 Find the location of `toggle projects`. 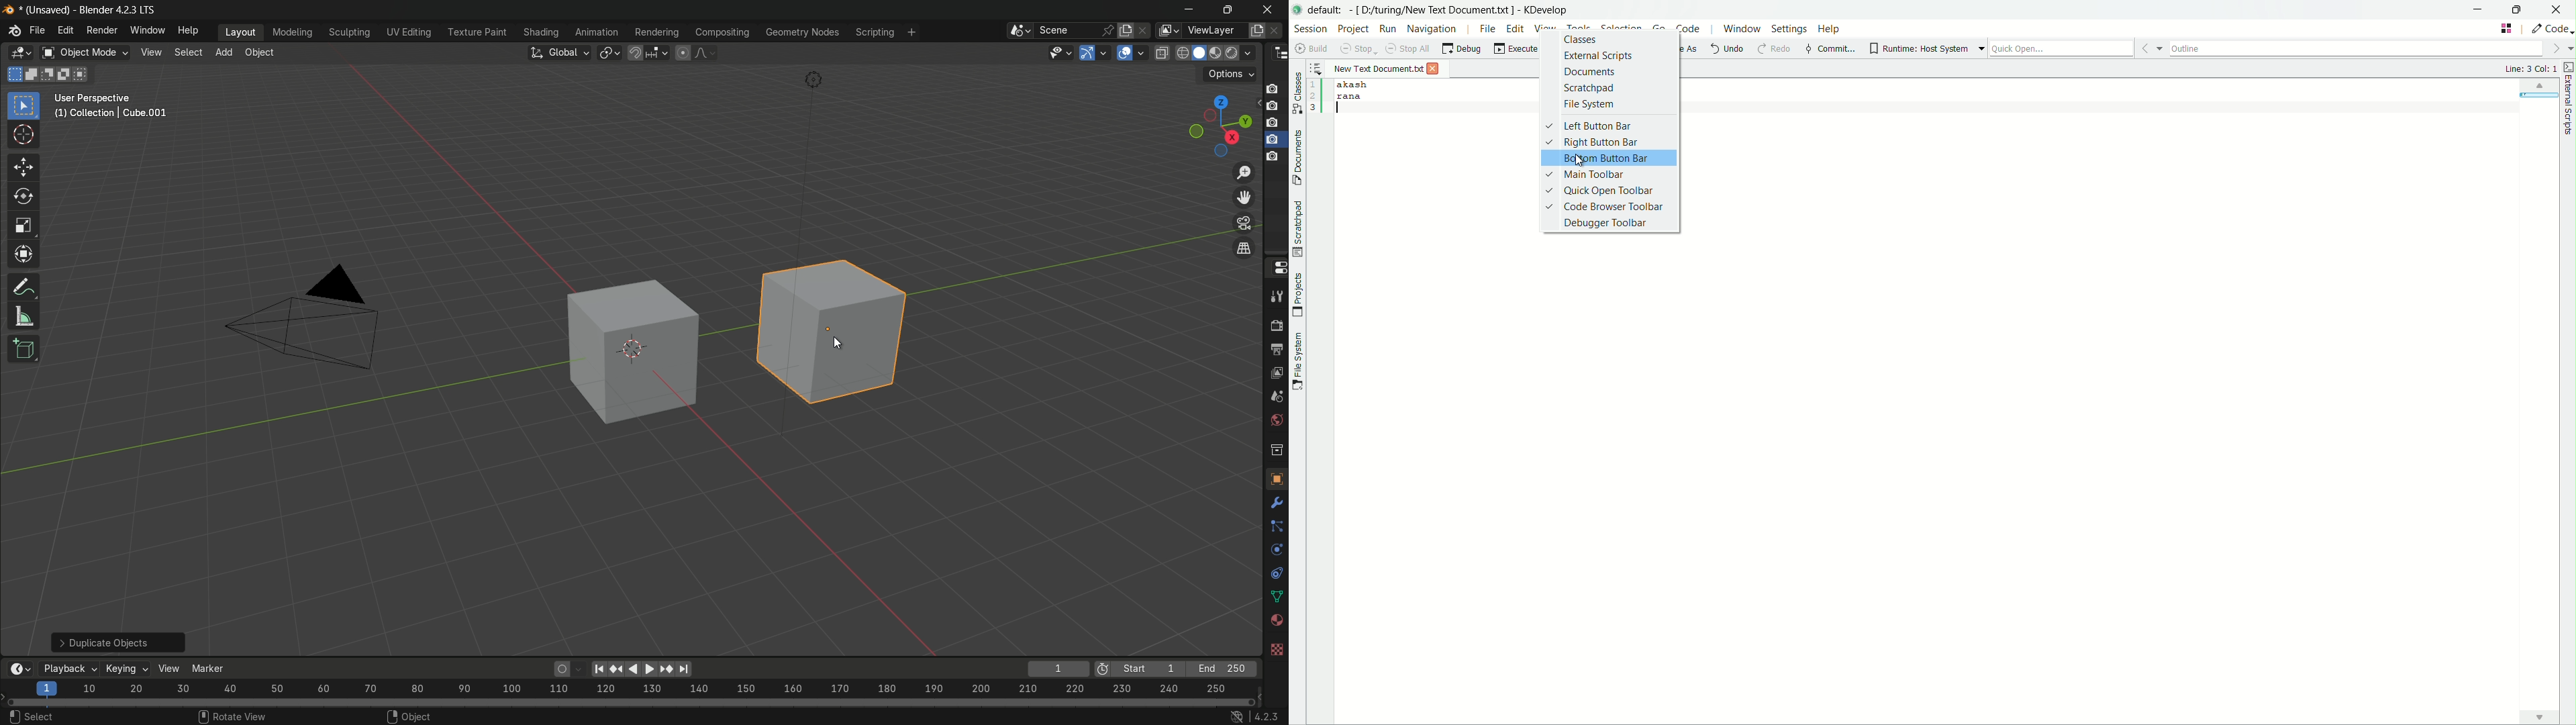

toggle projects is located at coordinates (1297, 296).